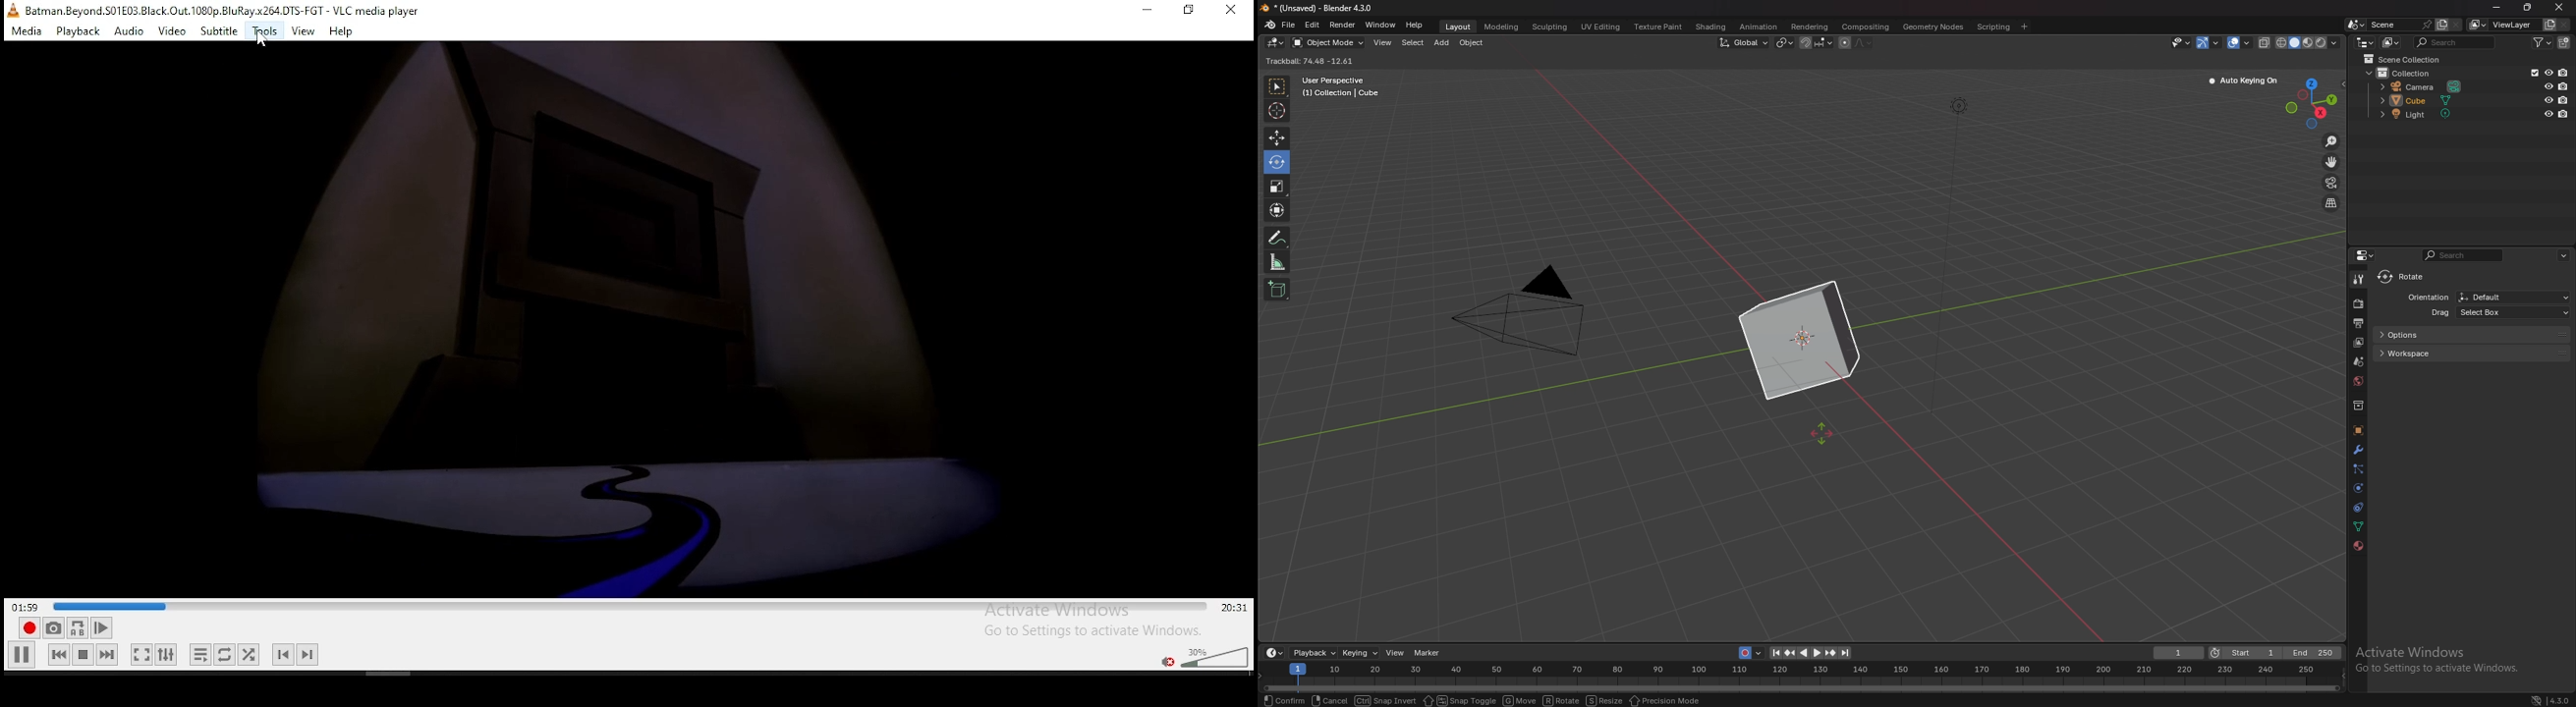 The width and height of the screenshot is (2576, 728). Describe the element at coordinates (2549, 72) in the screenshot. I see `hide in view port` at that location.